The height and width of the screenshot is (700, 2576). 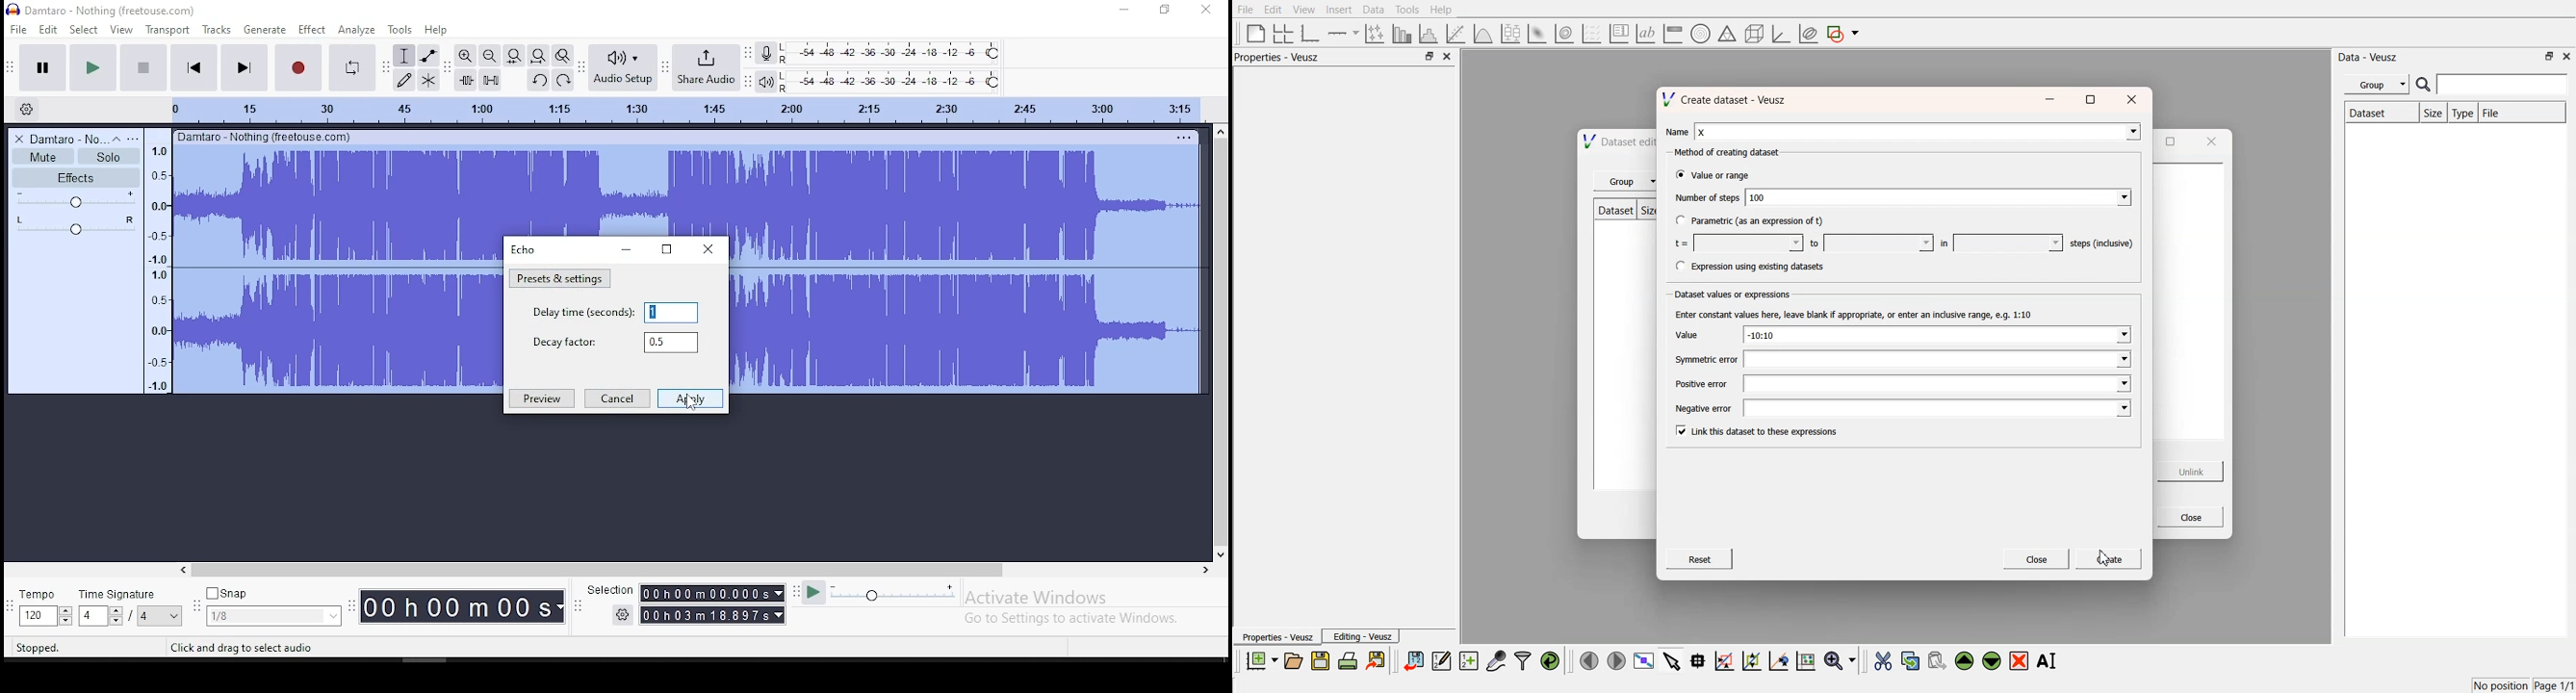 I want to click on stop, so click(x=143, y=66).